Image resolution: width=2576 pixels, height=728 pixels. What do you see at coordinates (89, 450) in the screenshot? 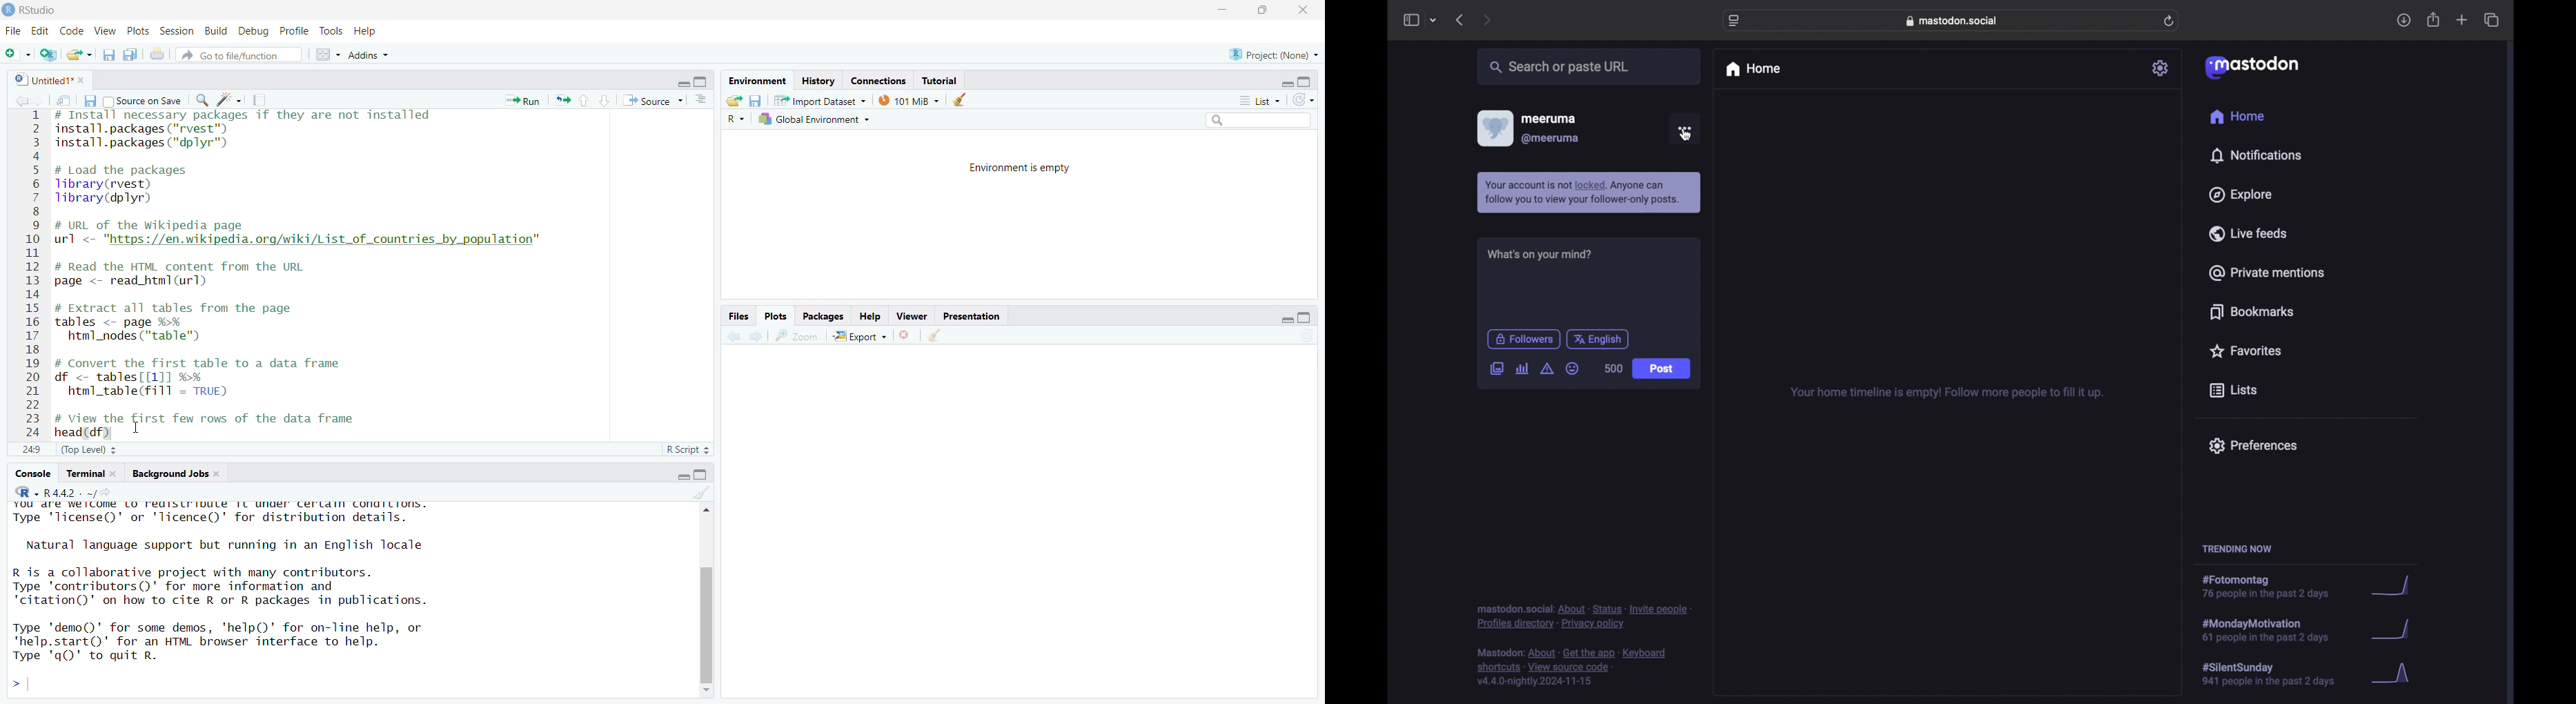
I see `(Top level)` at bounding box center [89, 450].